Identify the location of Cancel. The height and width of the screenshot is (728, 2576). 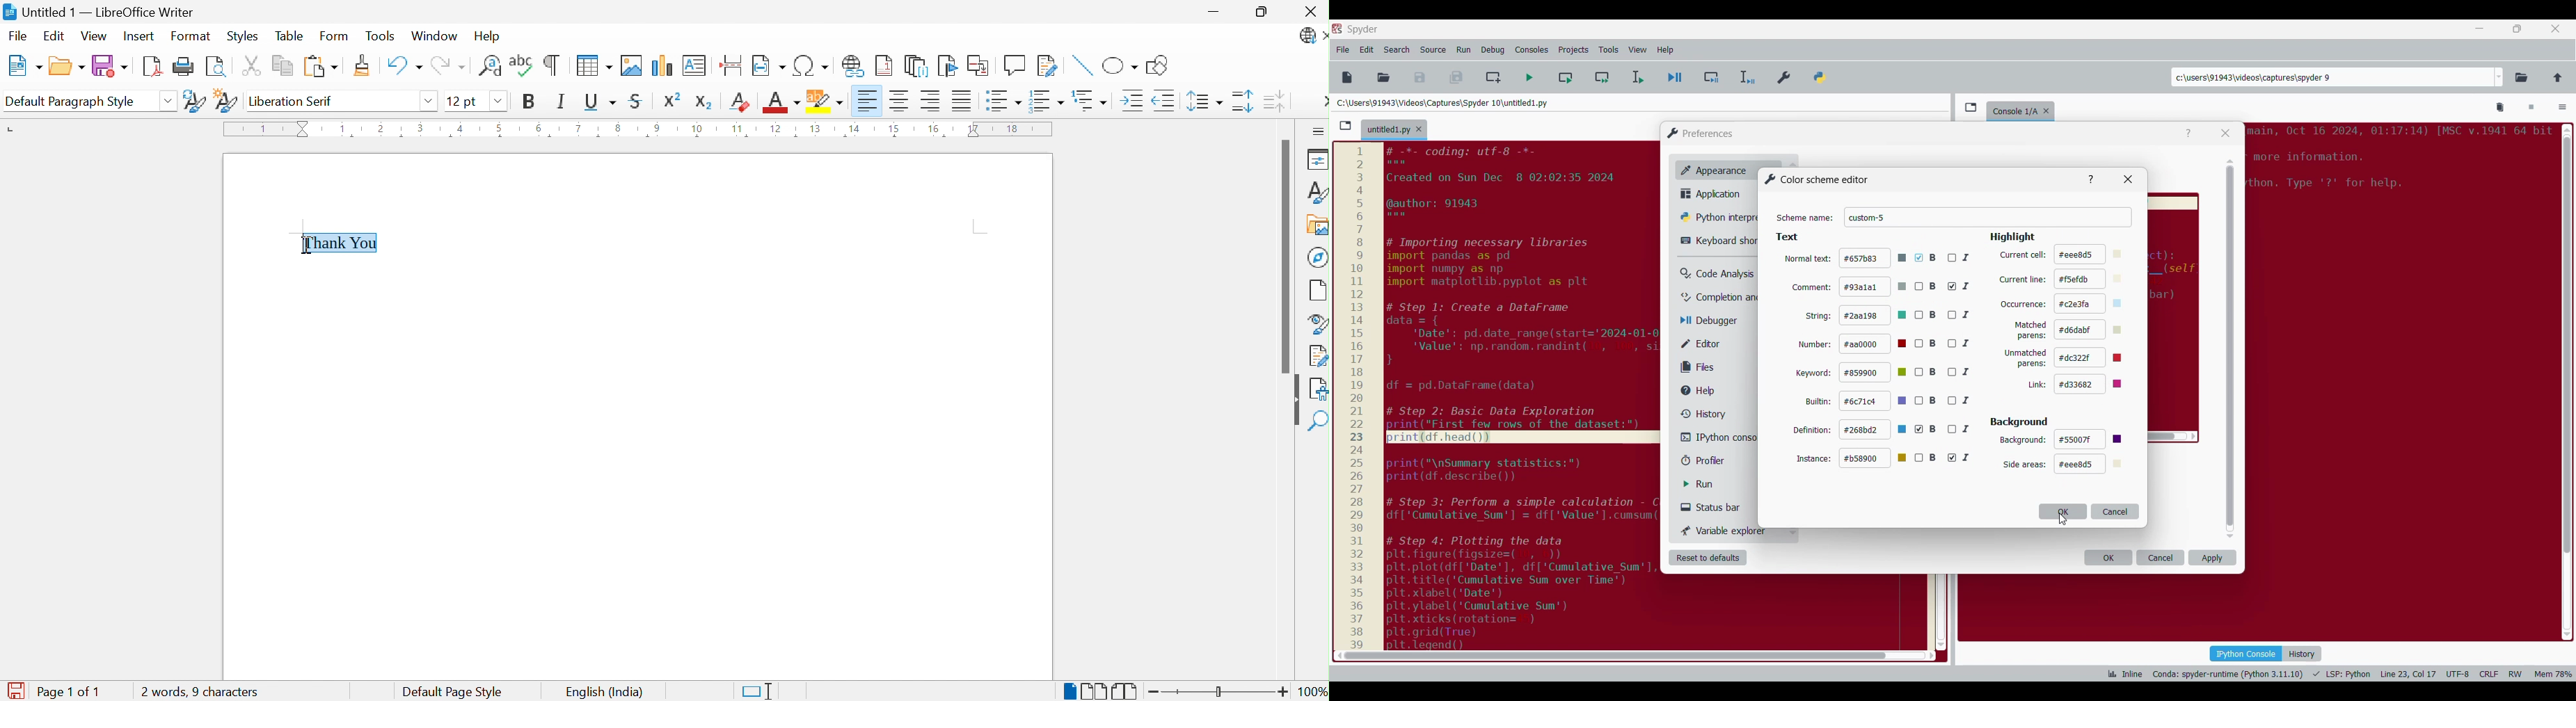
(2116, 511).